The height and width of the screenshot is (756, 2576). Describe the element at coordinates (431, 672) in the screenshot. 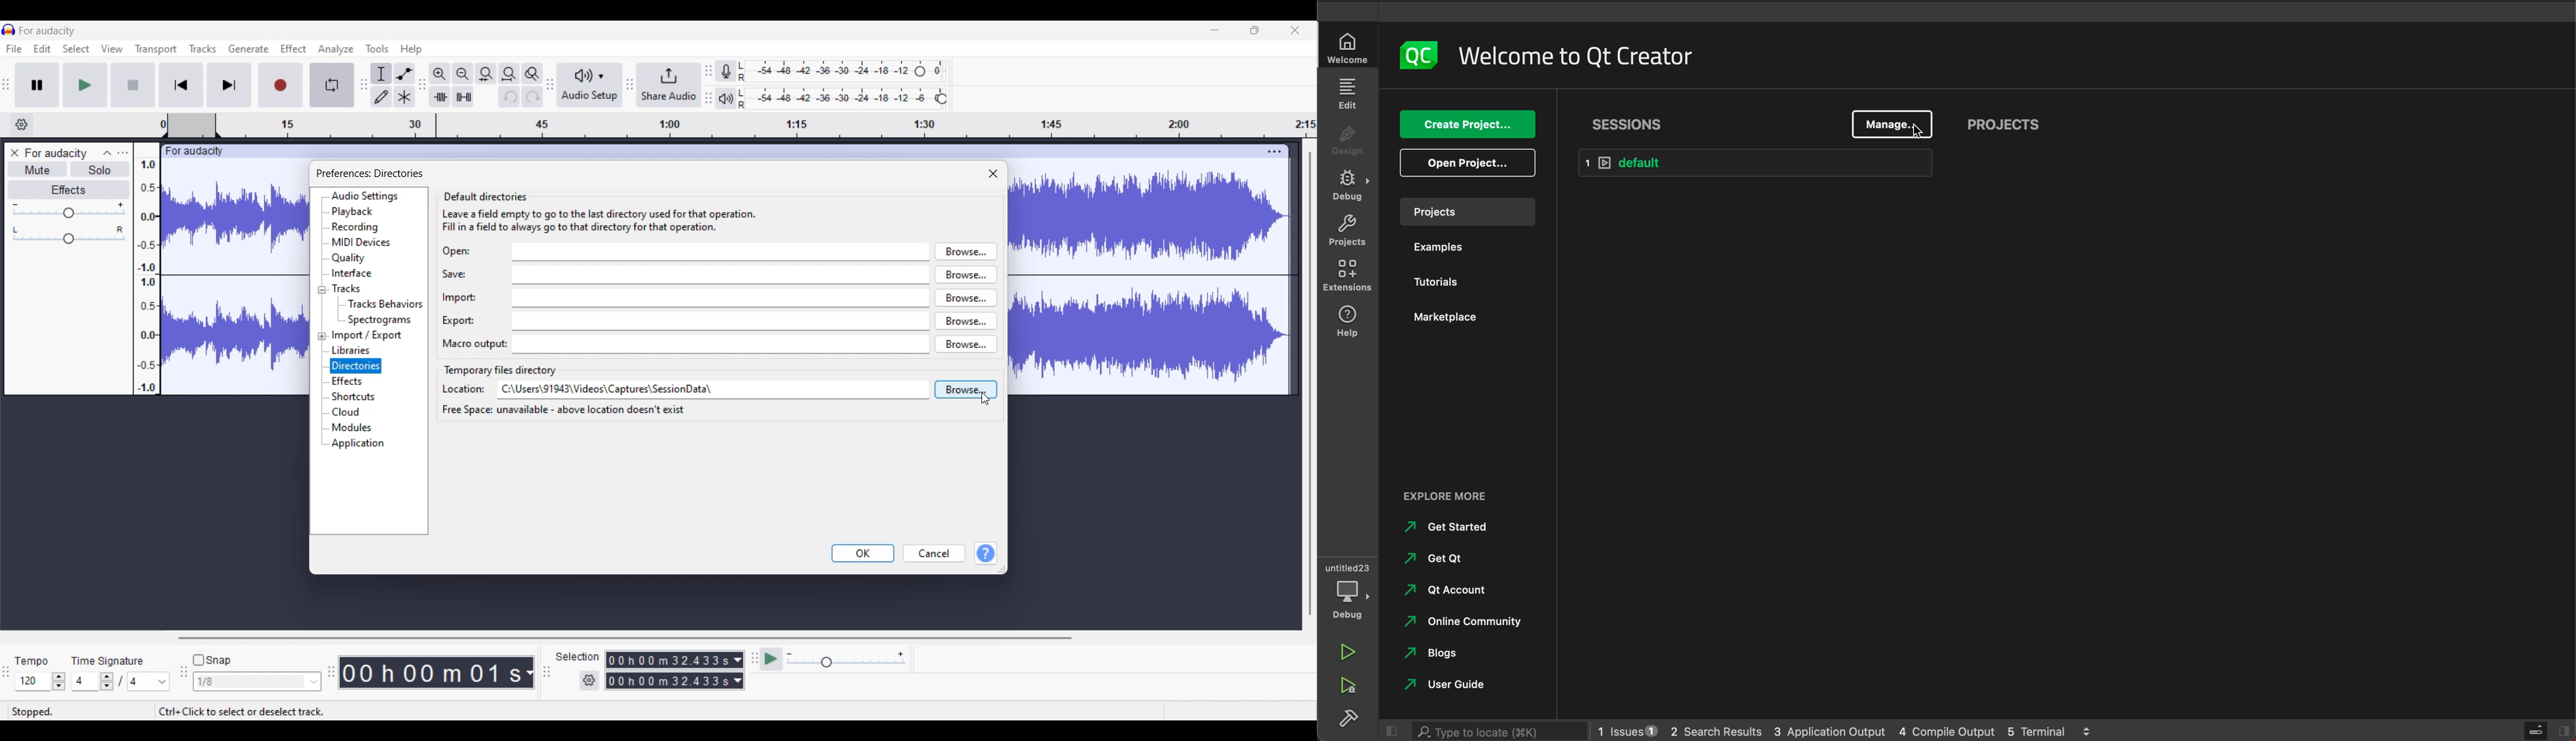

I see `Current timestamp of track` at that location.